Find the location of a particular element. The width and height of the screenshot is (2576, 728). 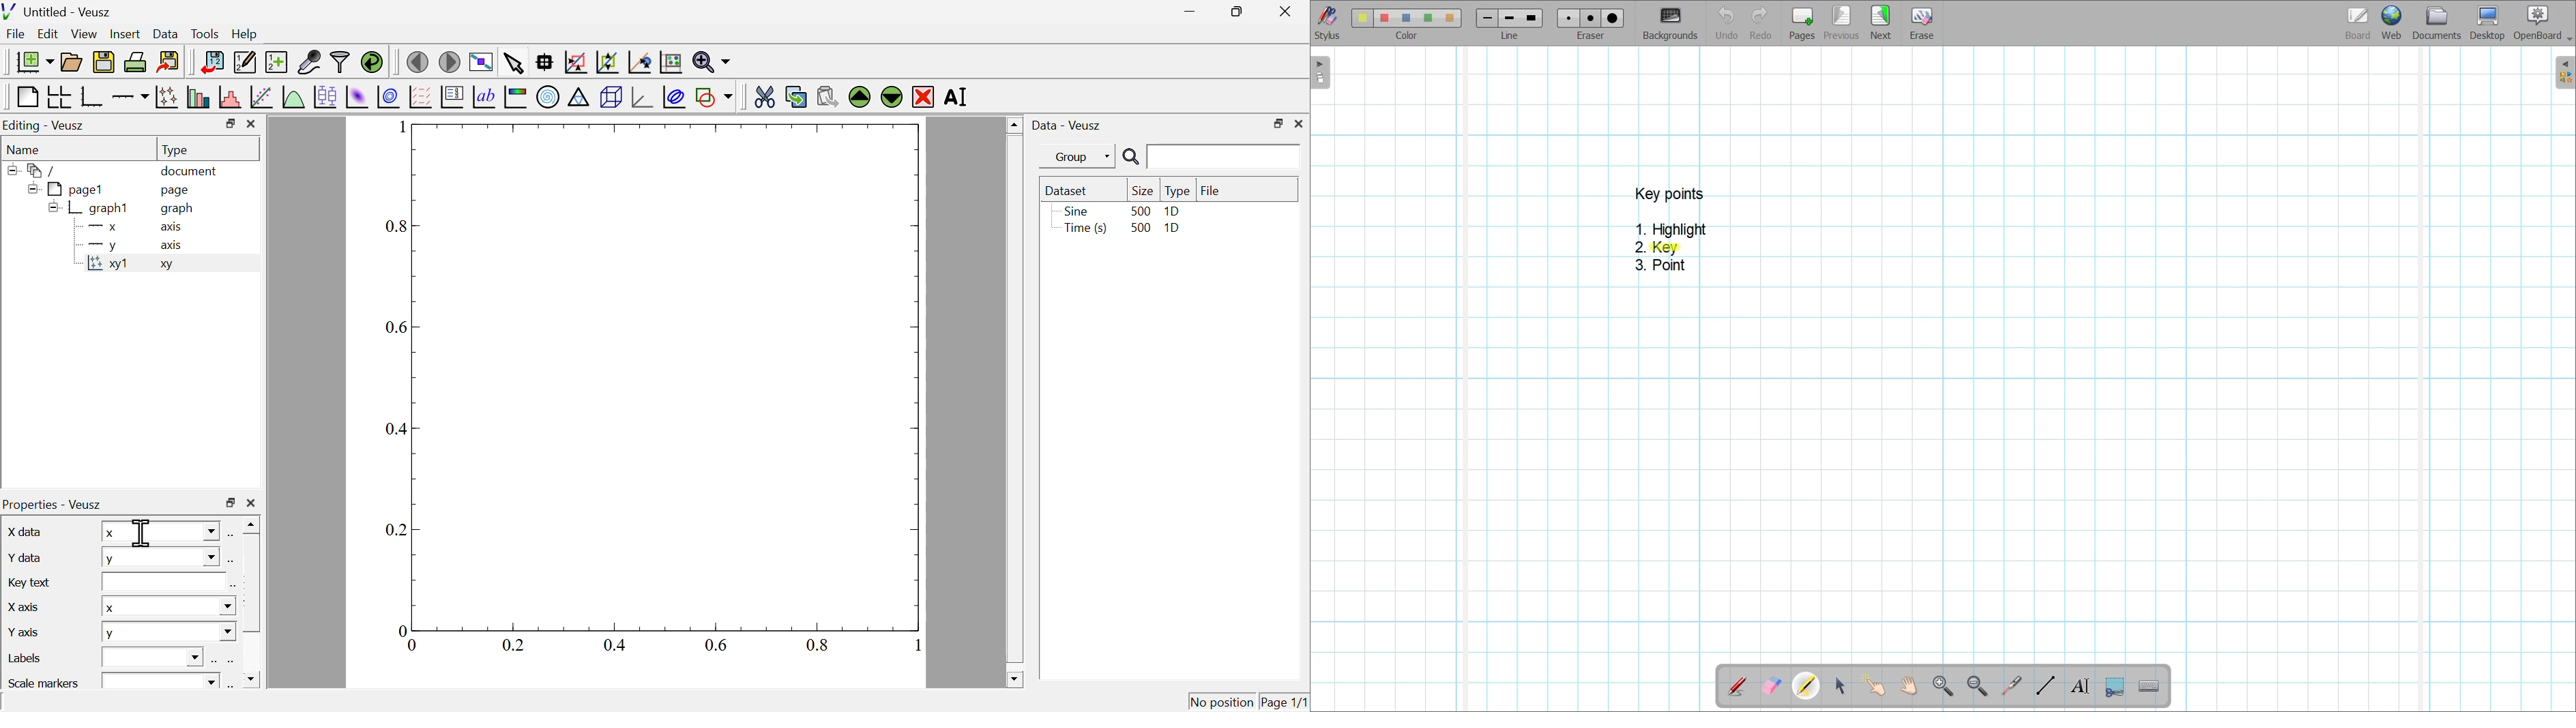

0 is located at coordinates (402, 629).